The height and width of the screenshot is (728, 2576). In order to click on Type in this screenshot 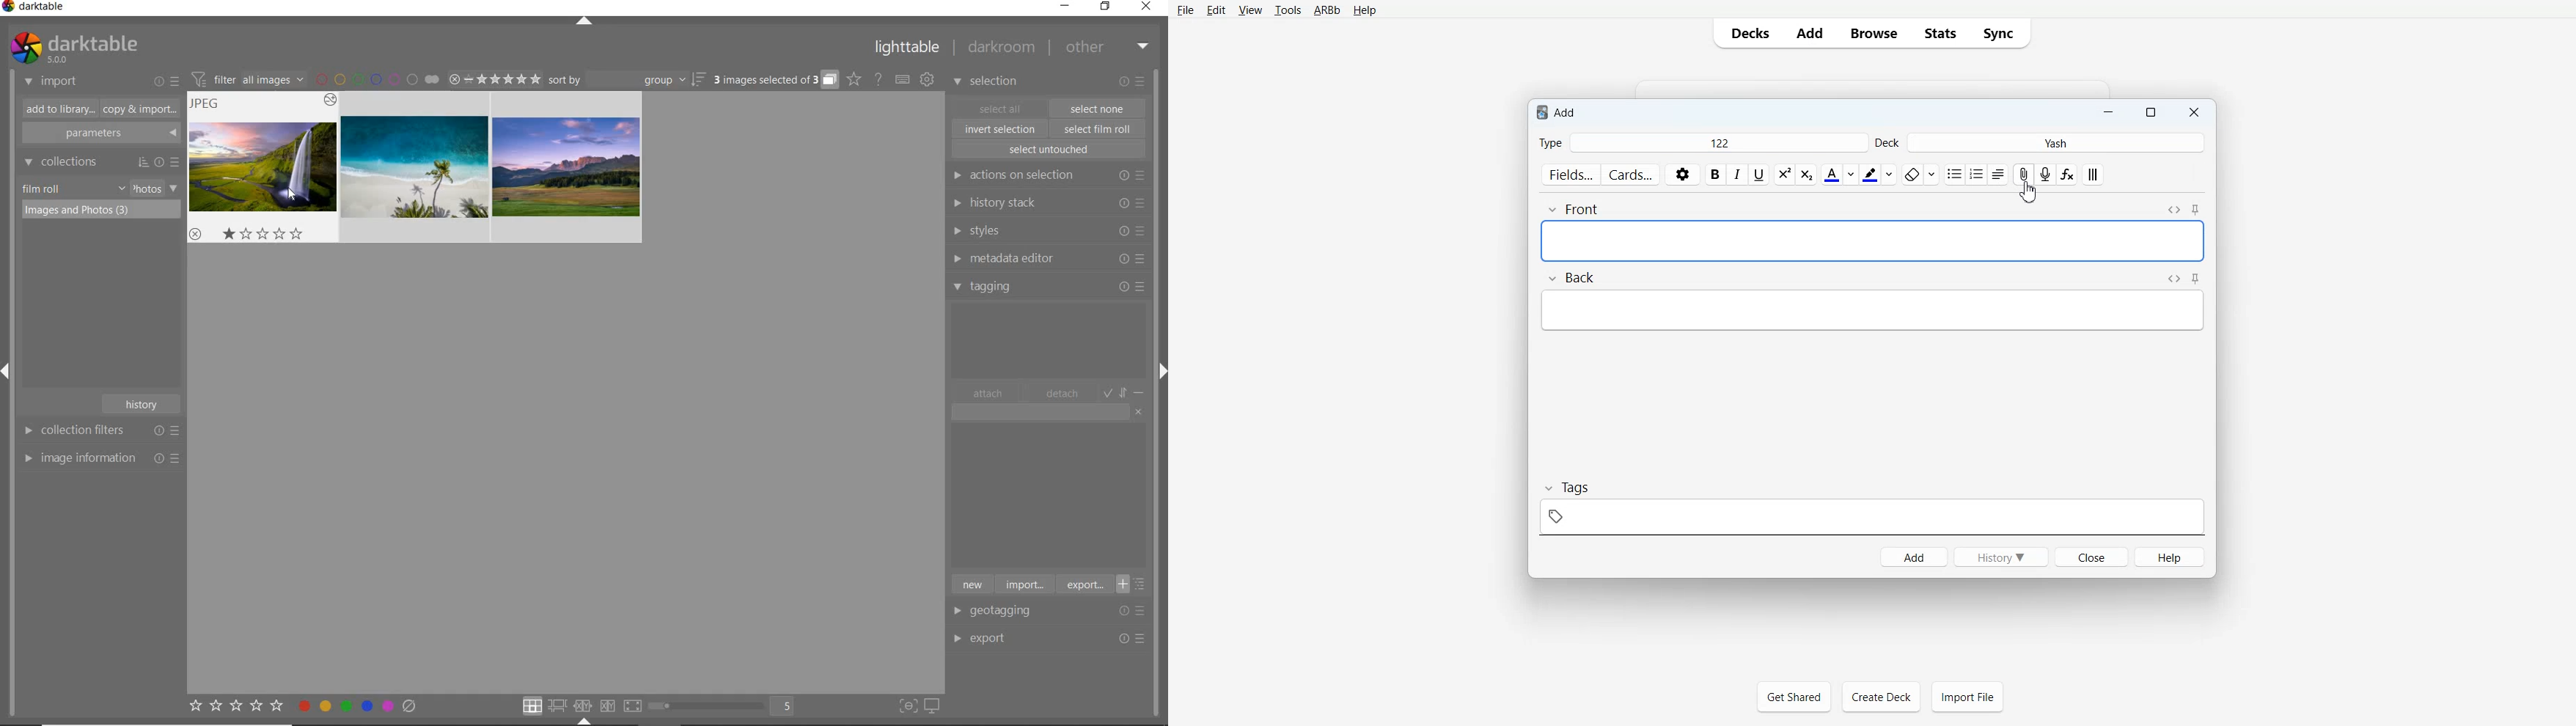, I will do `click(1701, 143)`.